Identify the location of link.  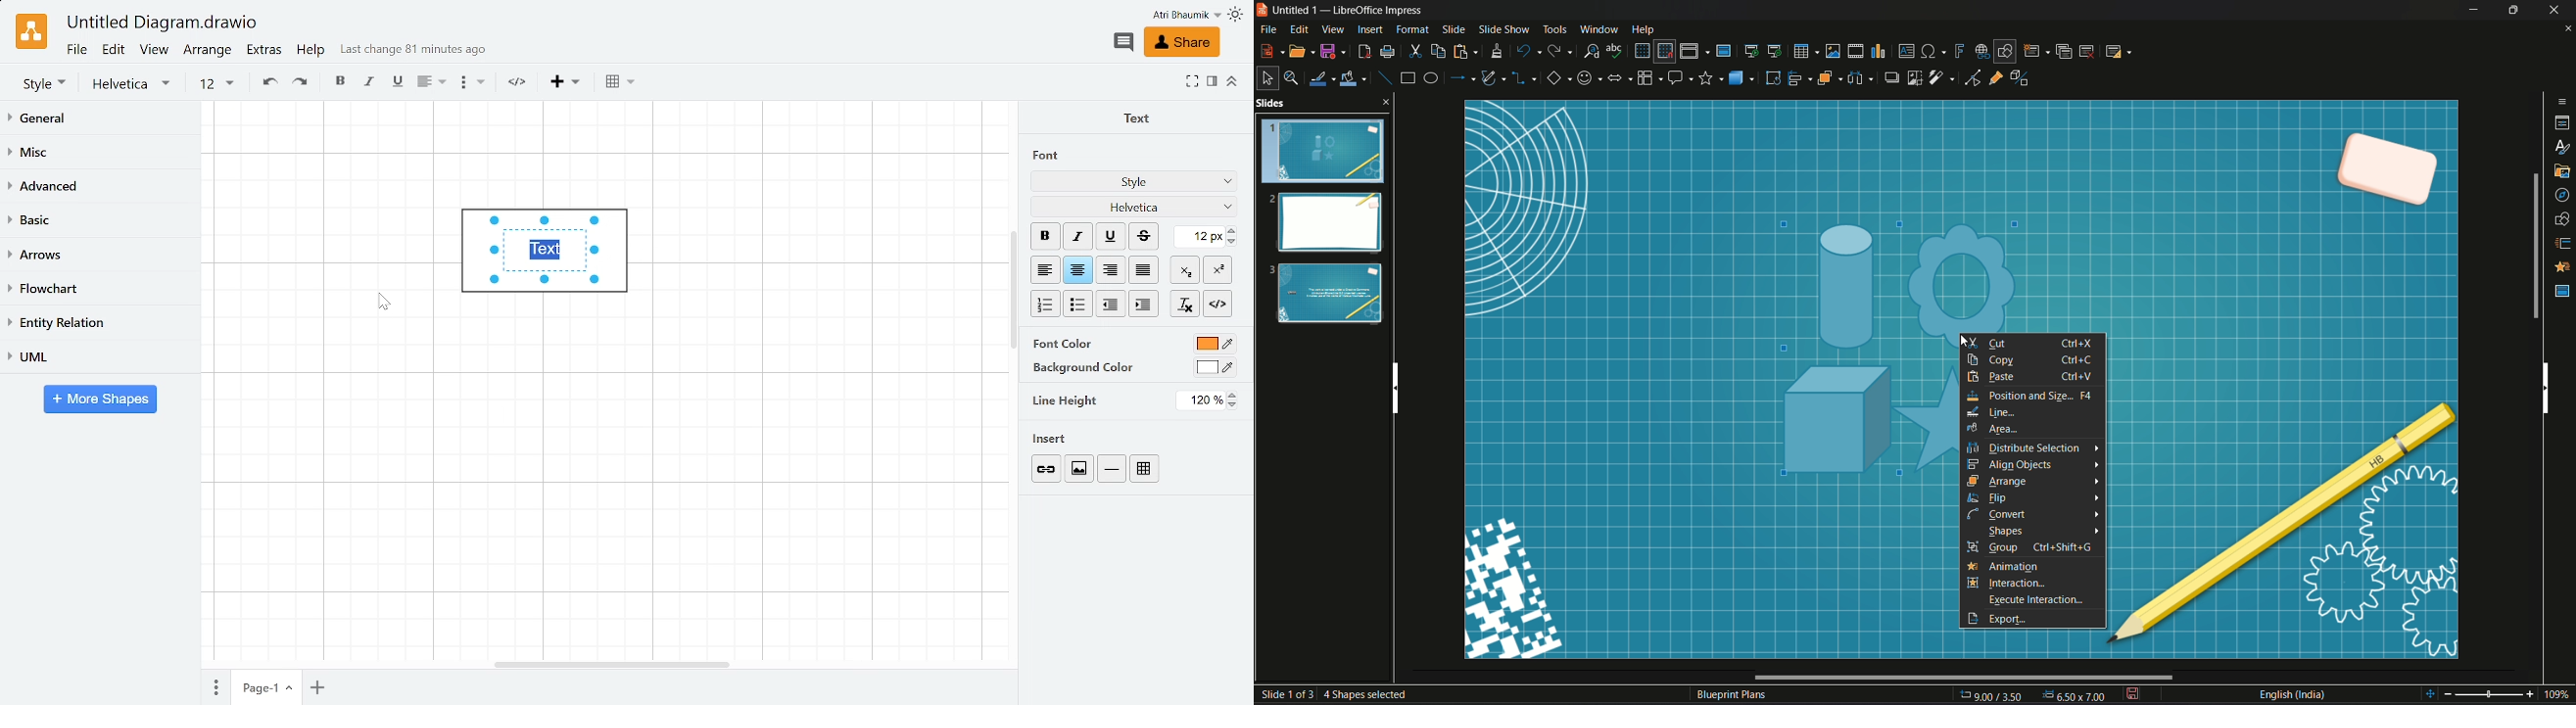
(521, 83).